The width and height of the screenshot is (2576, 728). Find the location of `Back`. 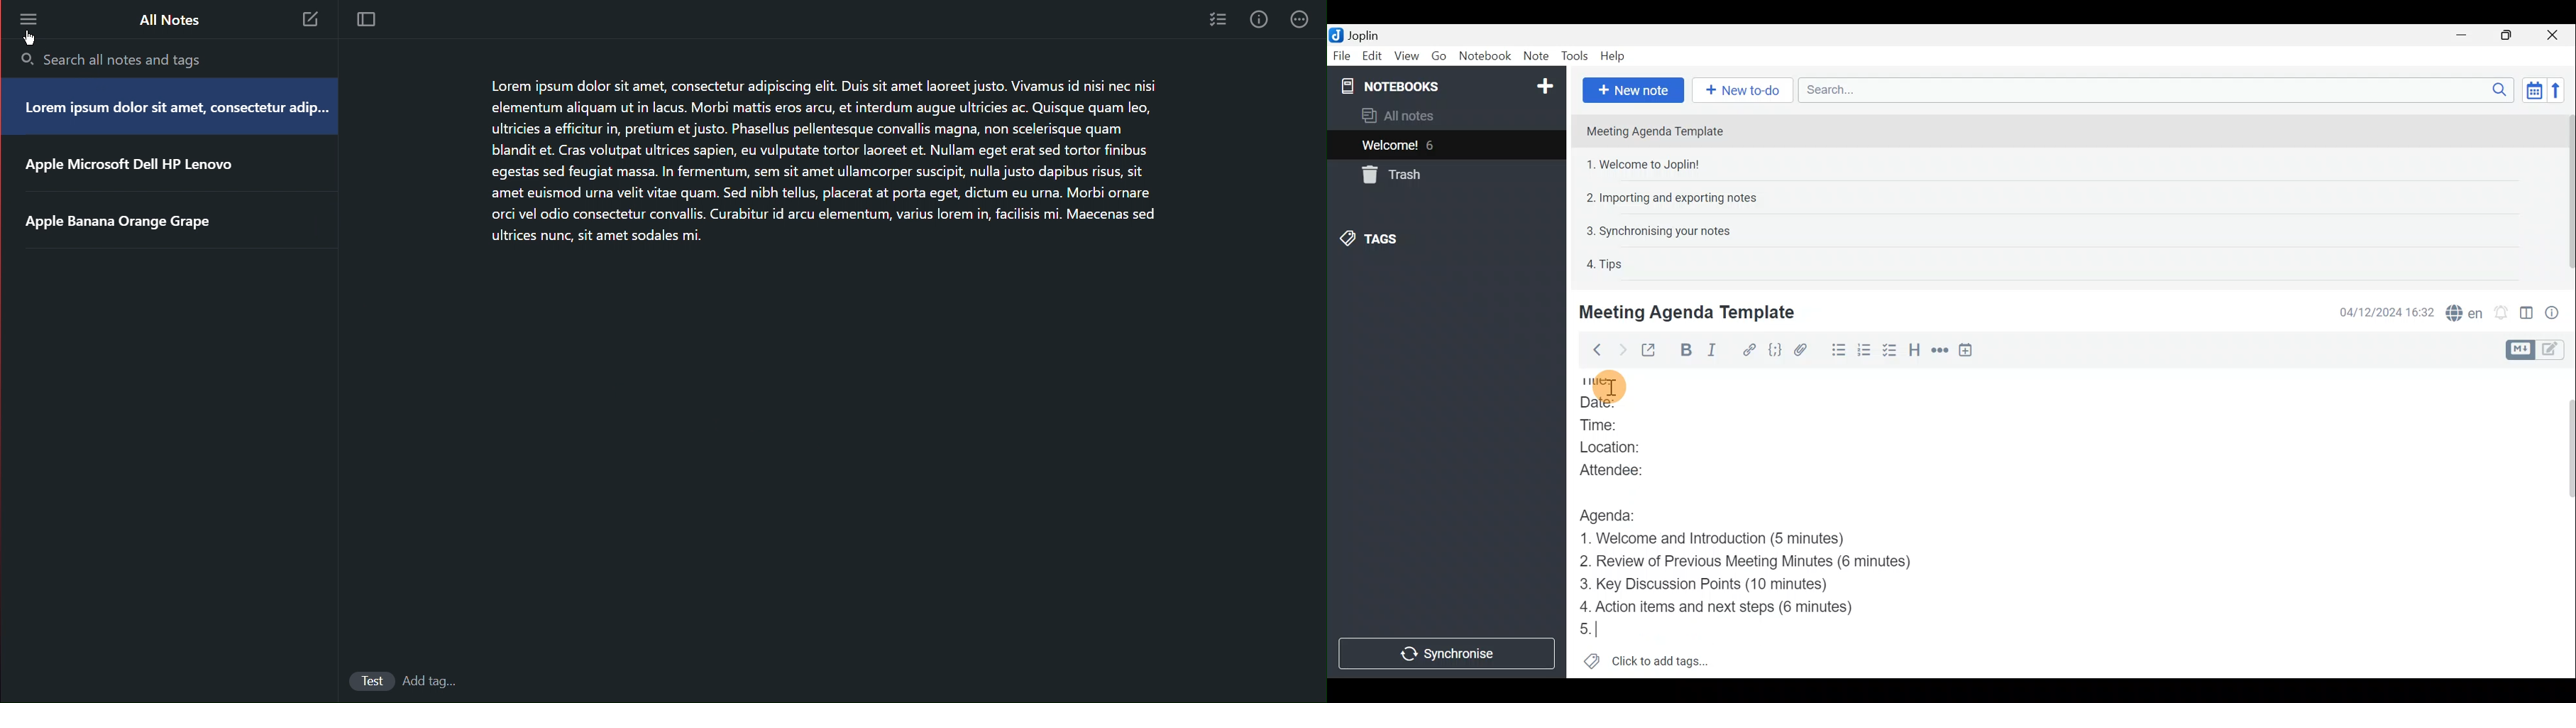

Back is located at coordinates (1593, 352).